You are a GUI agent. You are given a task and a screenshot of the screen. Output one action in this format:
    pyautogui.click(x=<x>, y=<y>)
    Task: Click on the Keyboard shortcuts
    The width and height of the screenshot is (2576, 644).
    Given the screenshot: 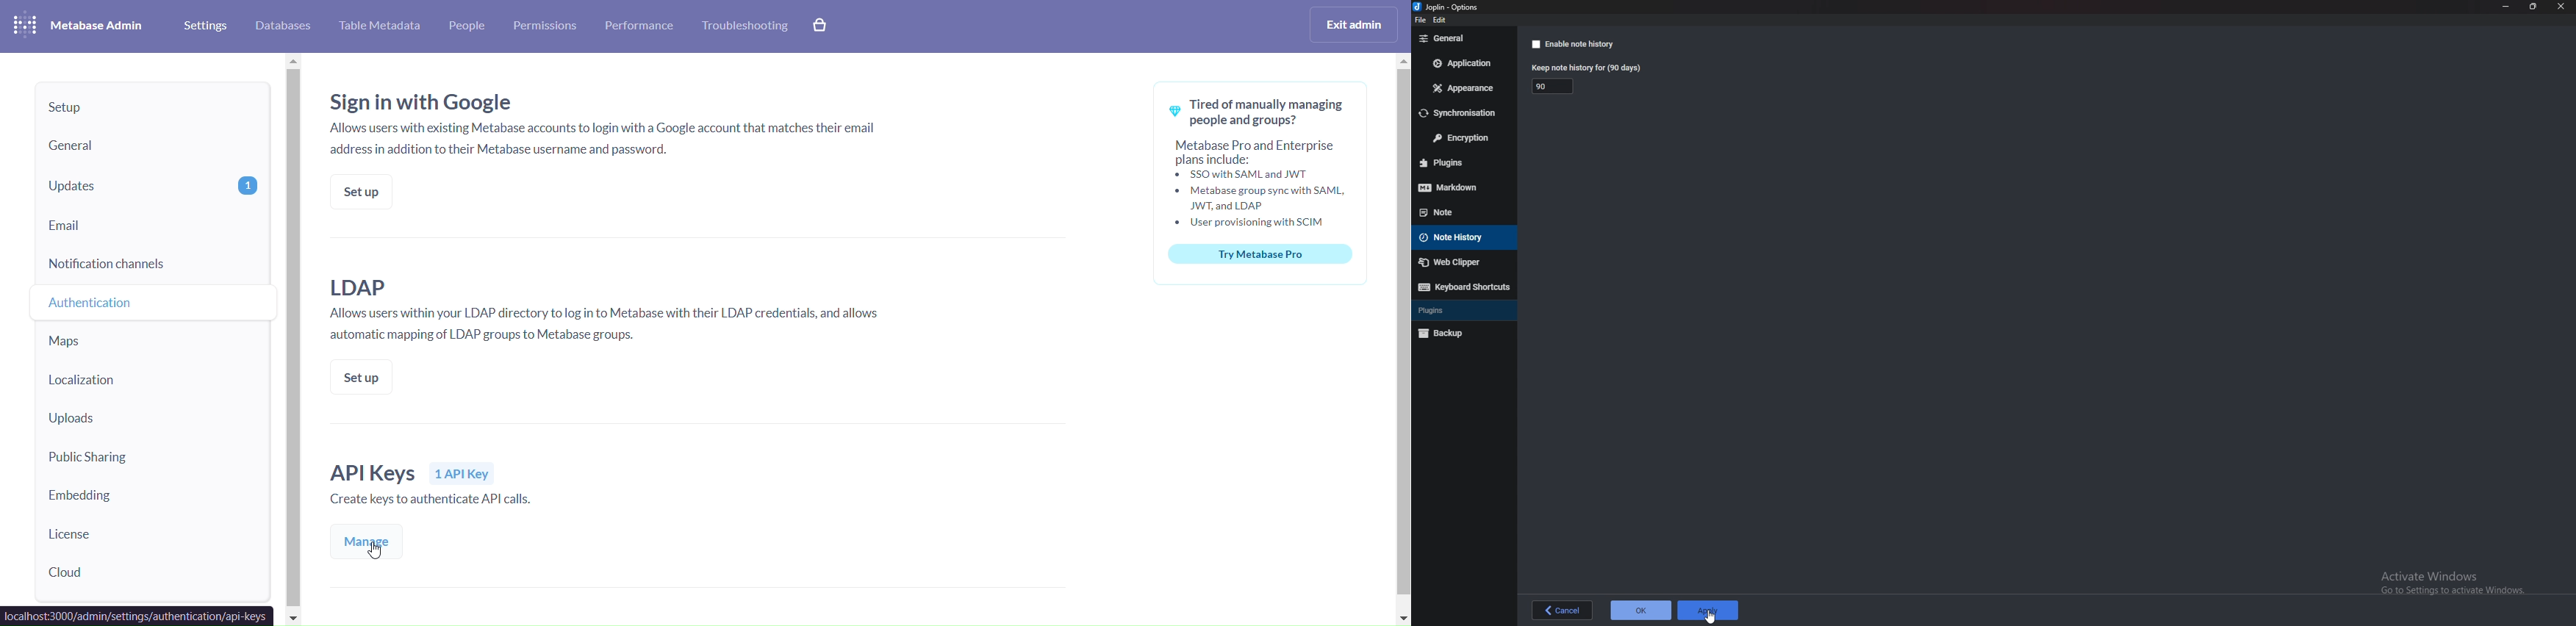 What is the action you would take?
    pyautogui.click(x=1462, y=287)
    